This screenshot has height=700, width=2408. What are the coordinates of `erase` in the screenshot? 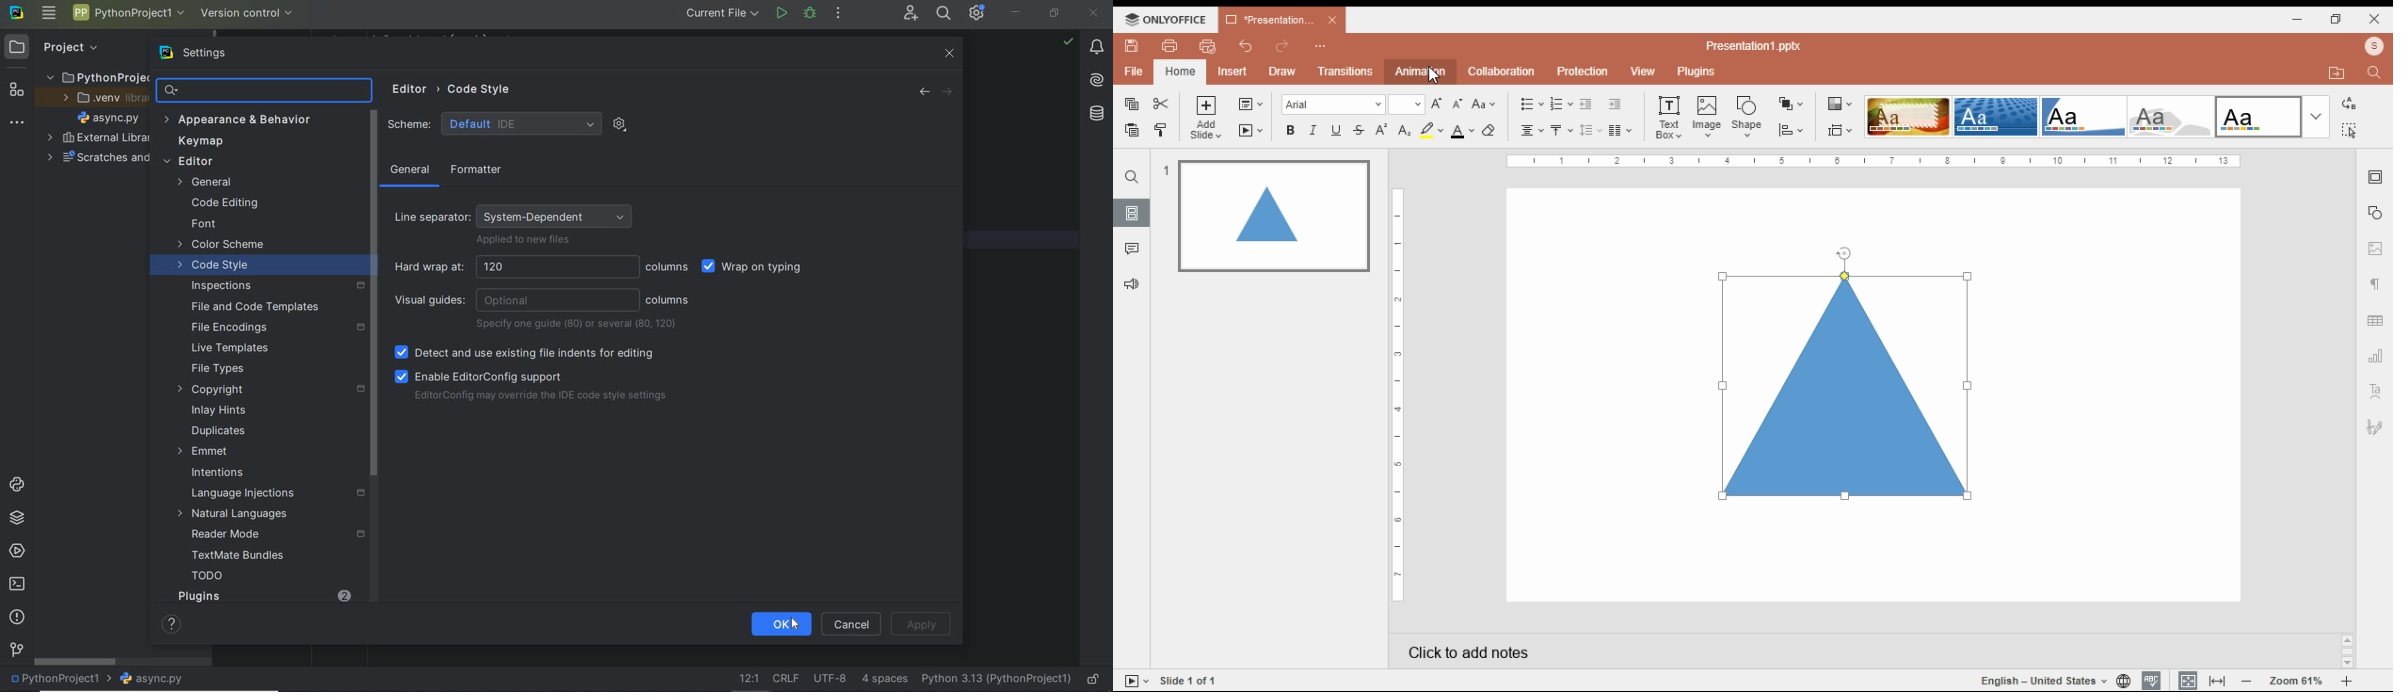 It's located at (1490, 131).